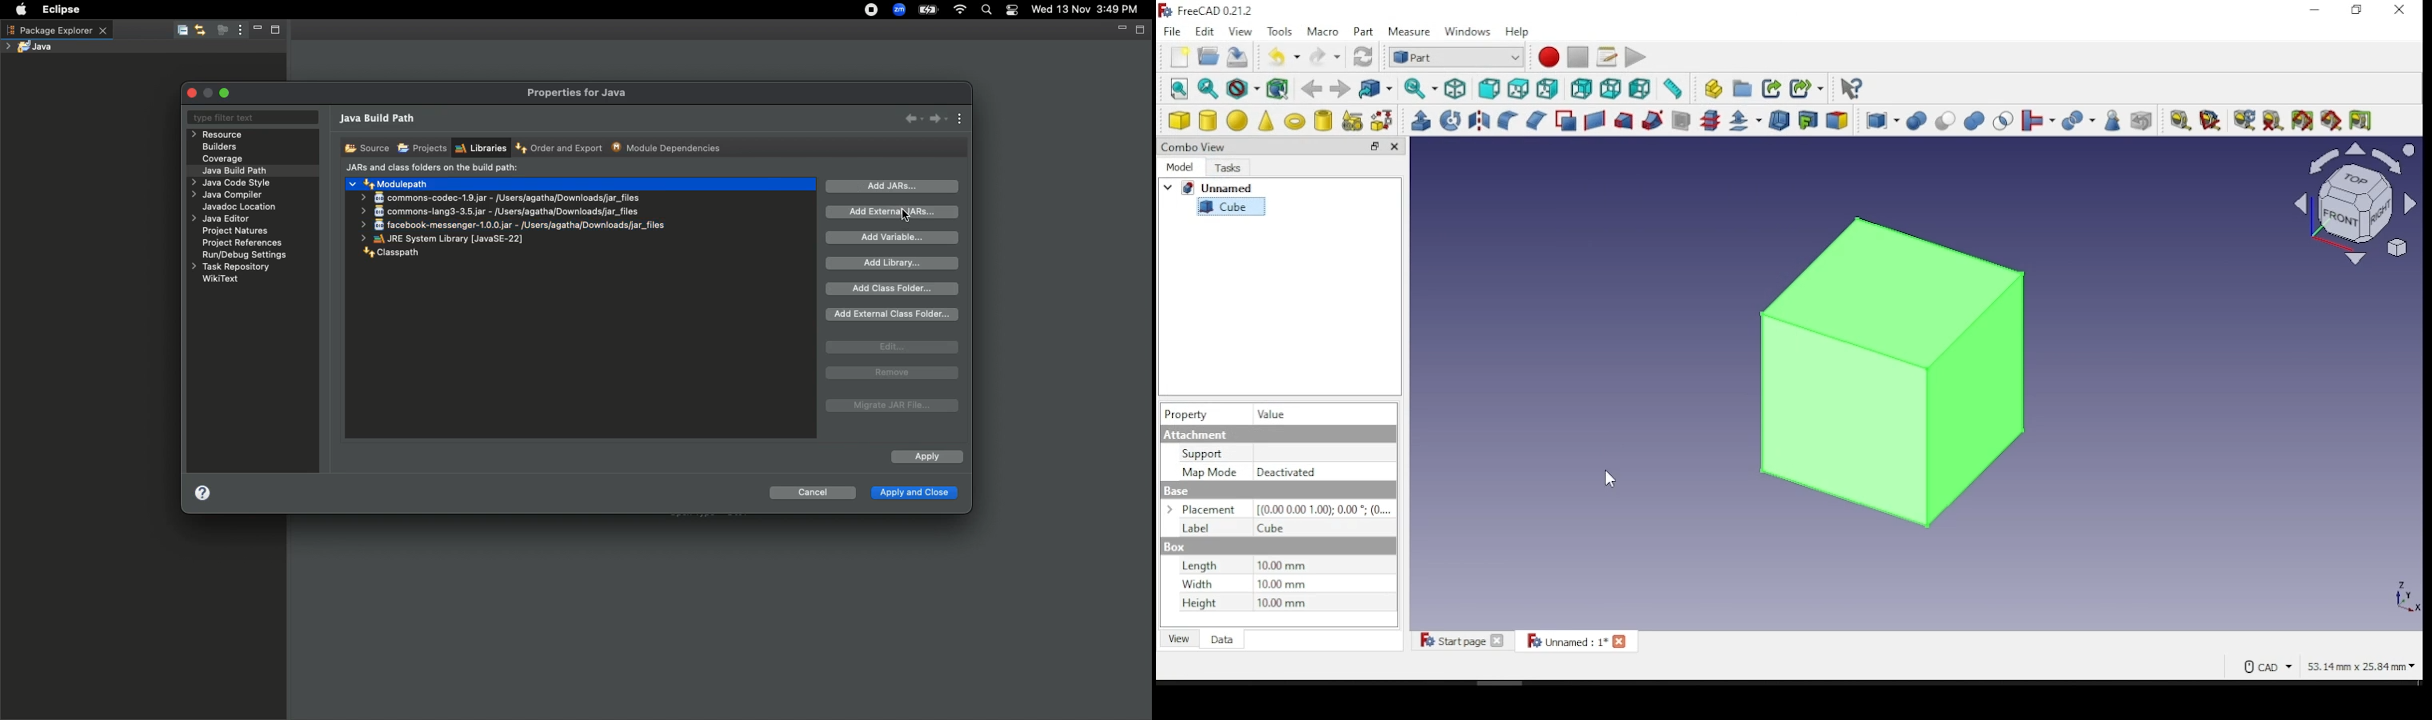  Describe the element at coordinates (1411, 33) in the screenshot. I see `measure` at that location.